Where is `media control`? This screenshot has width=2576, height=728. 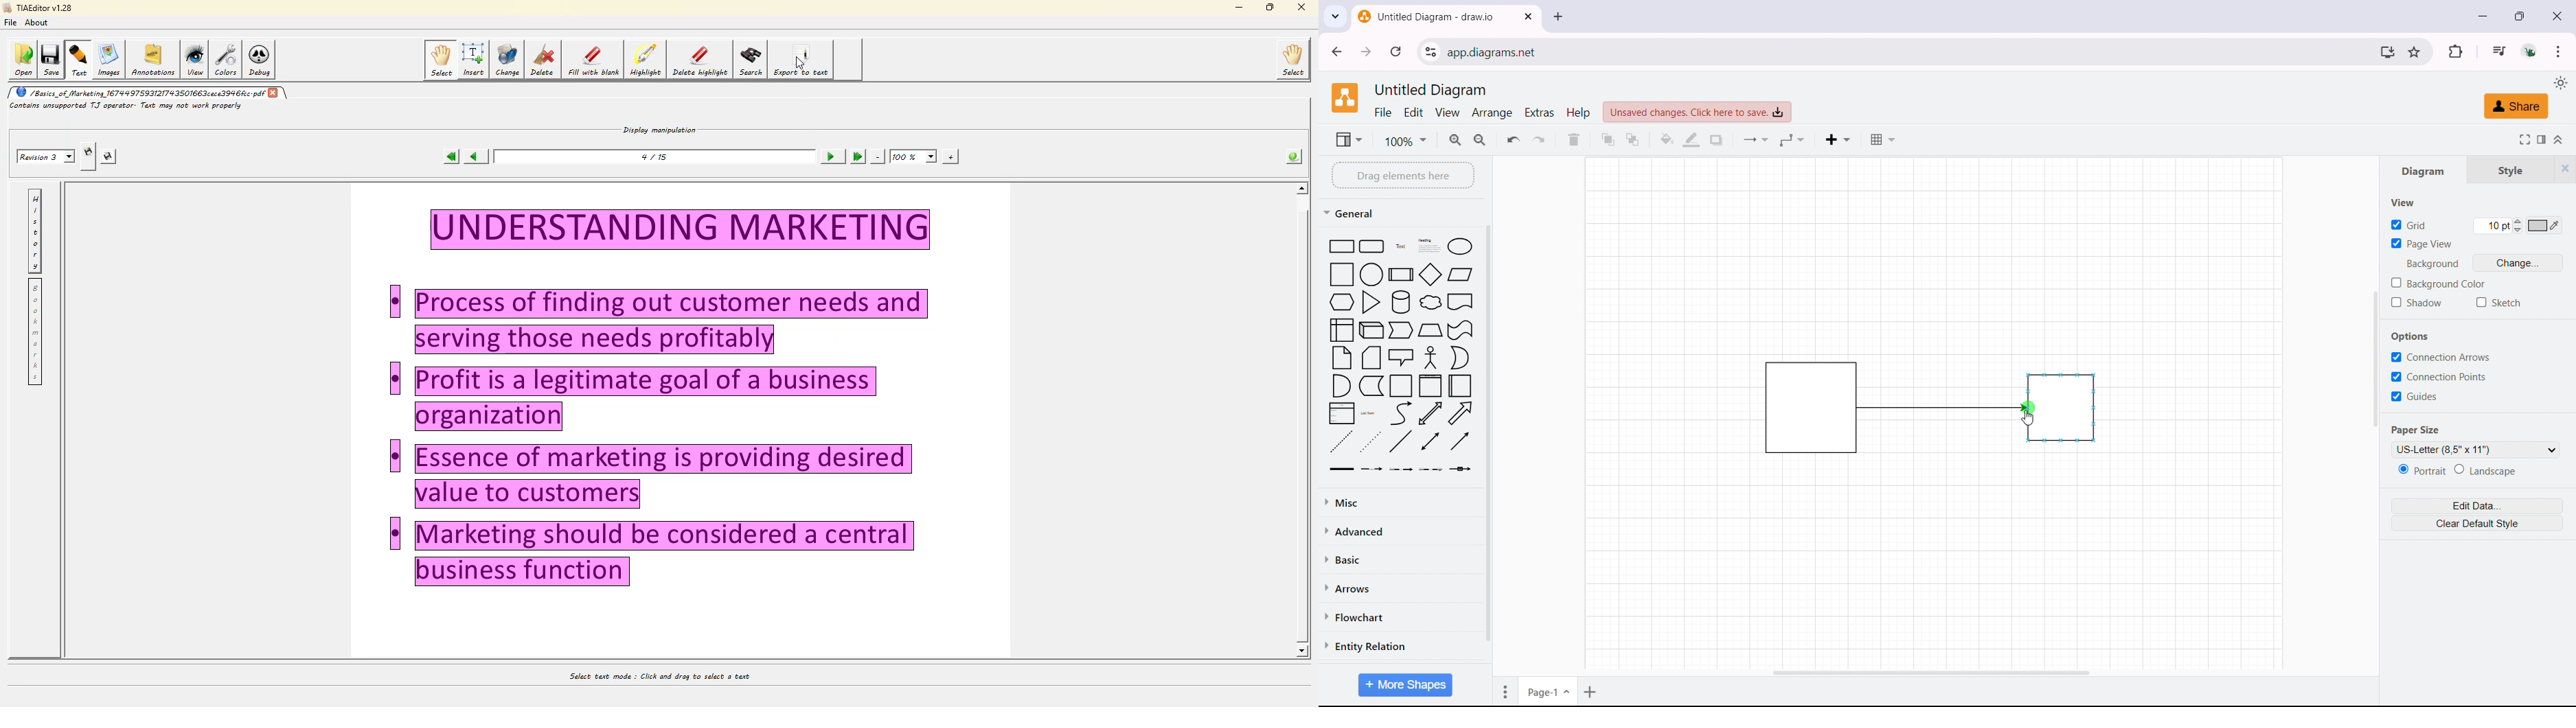
media control is located at coordinates (2497, 50).